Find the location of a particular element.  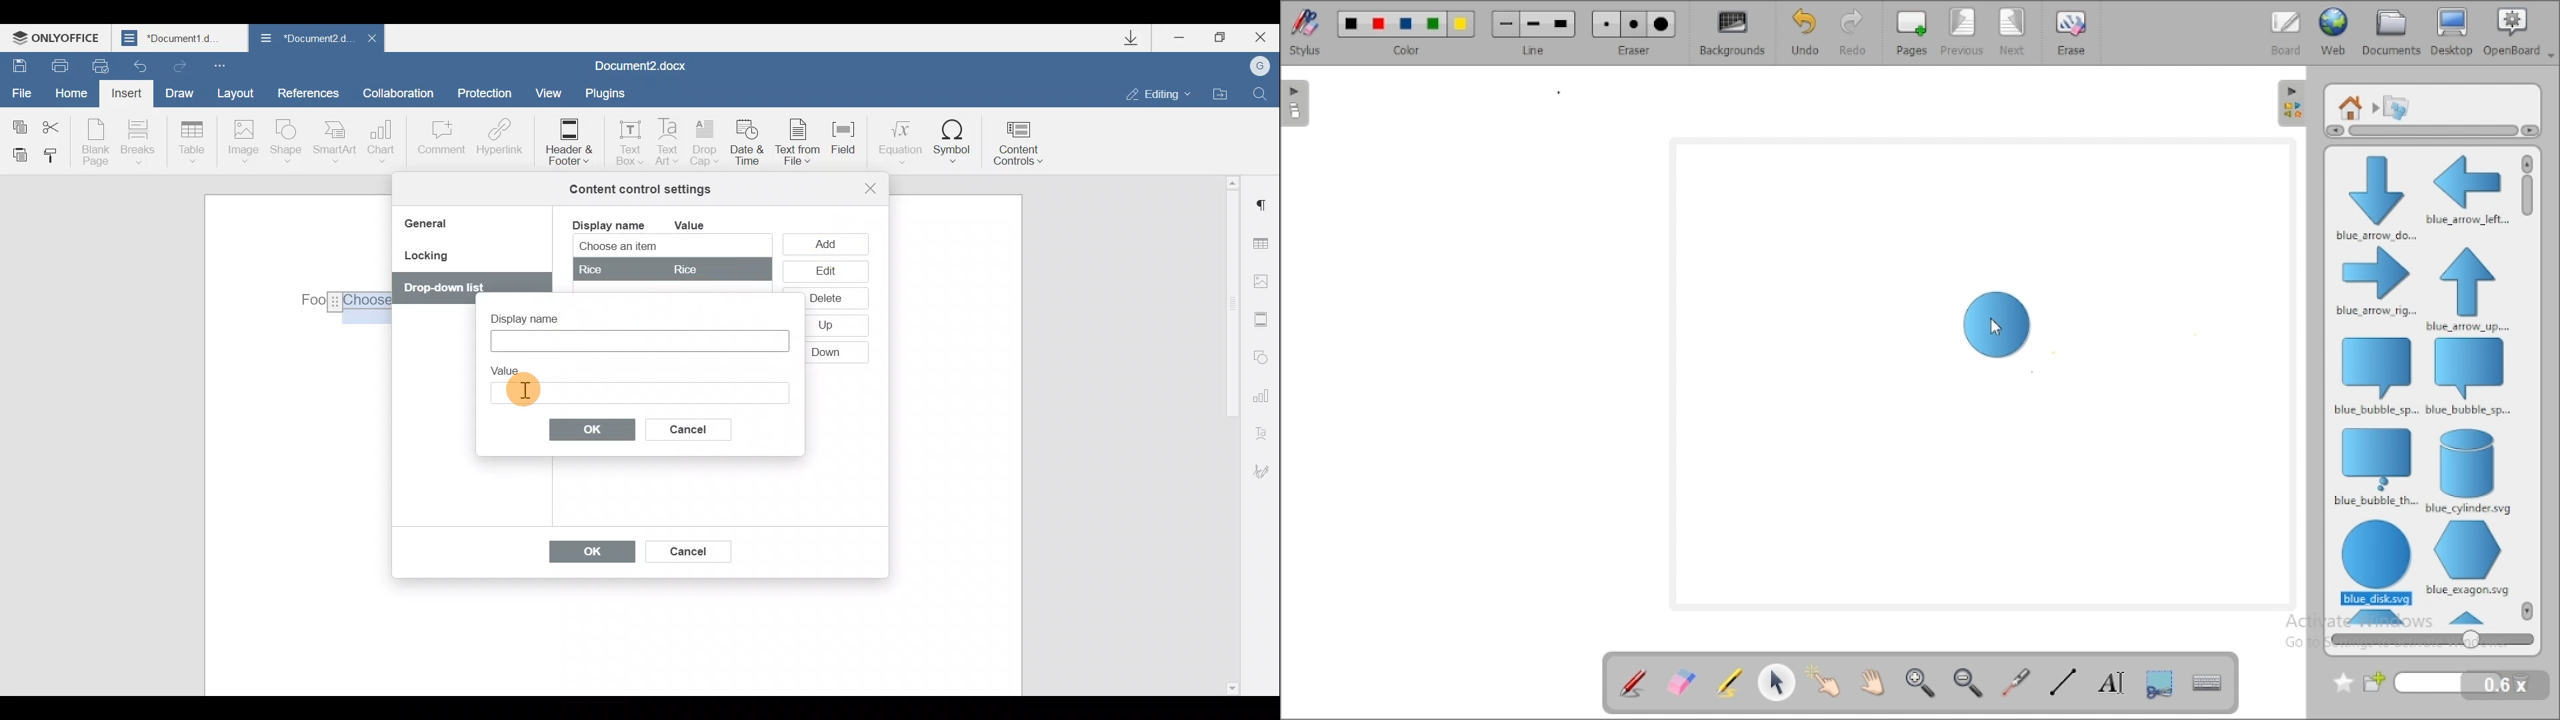

SmartArt is located at coordinates (335, 141).